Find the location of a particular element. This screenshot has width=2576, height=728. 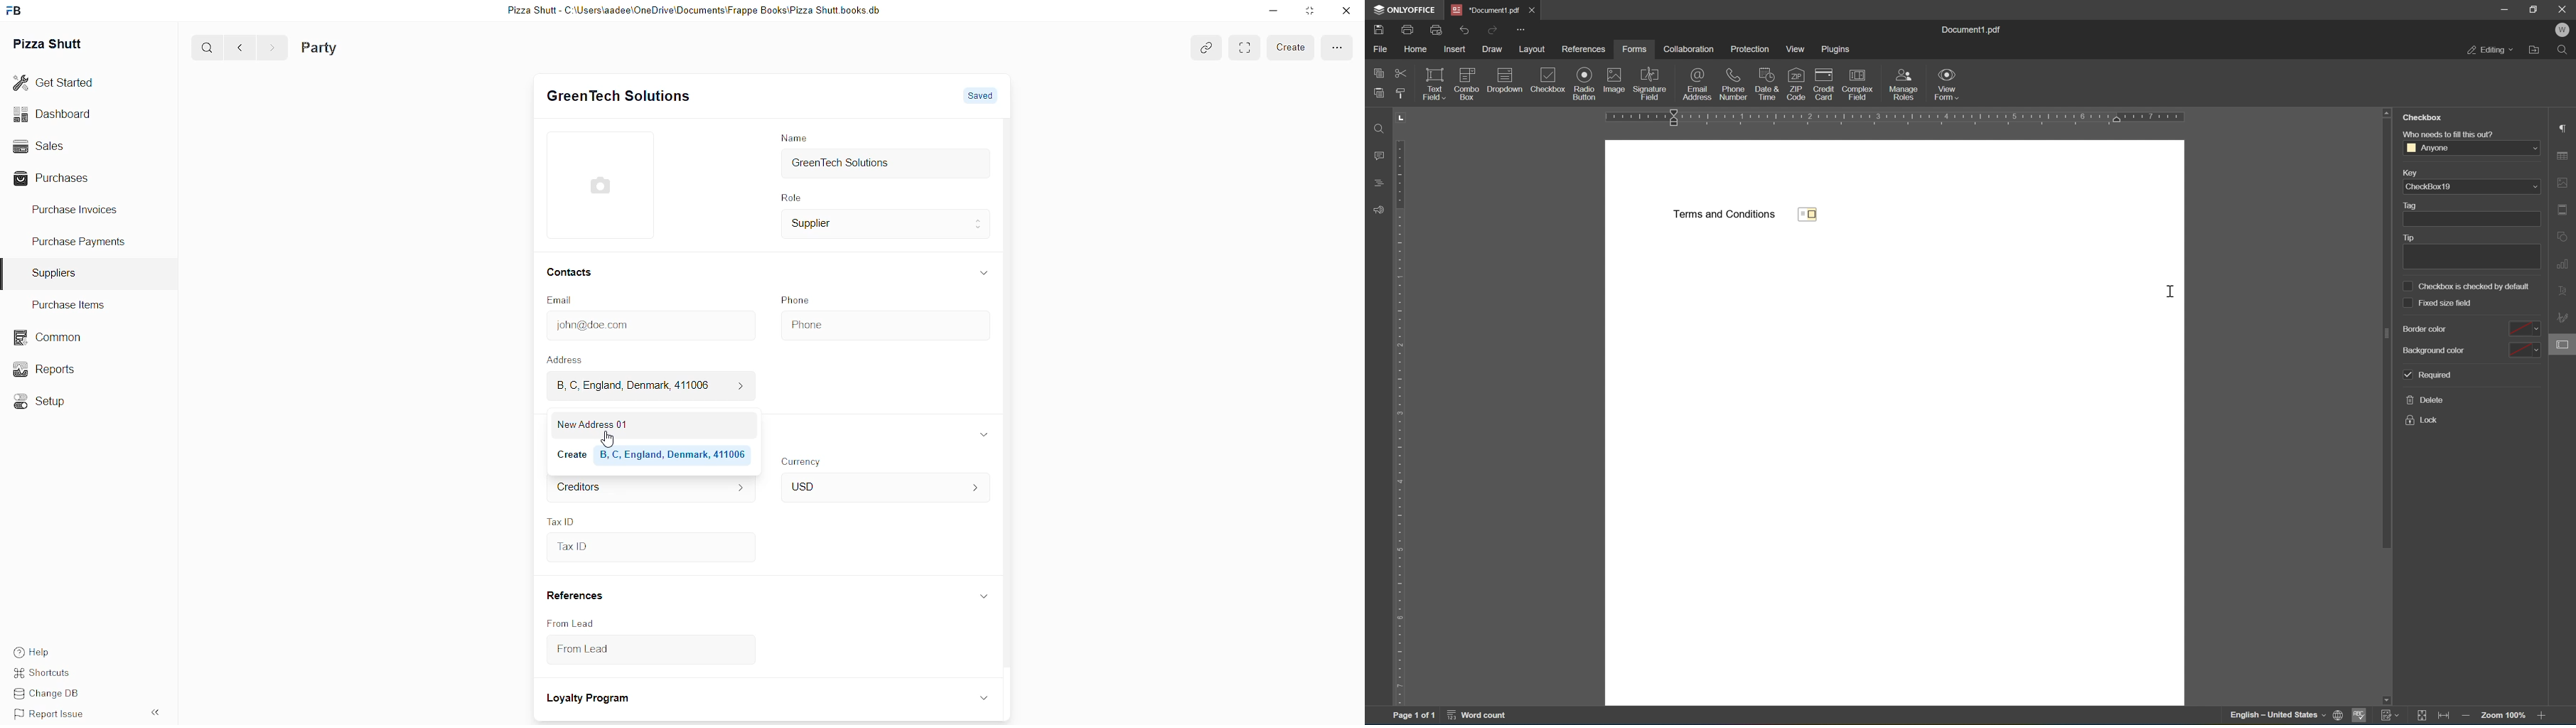

New Address 01 is located at coordinates (649, 424).